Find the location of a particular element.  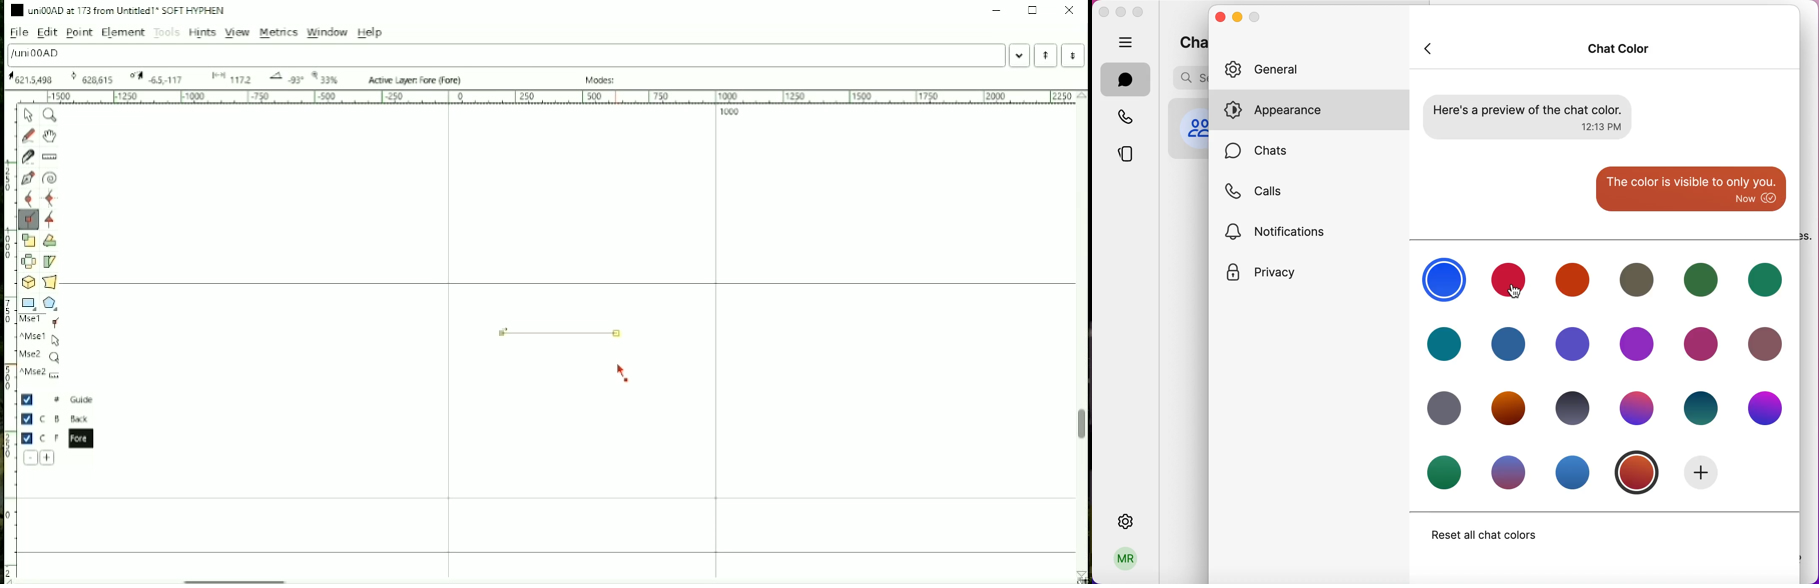

Window is located at coordinates (328, 32).